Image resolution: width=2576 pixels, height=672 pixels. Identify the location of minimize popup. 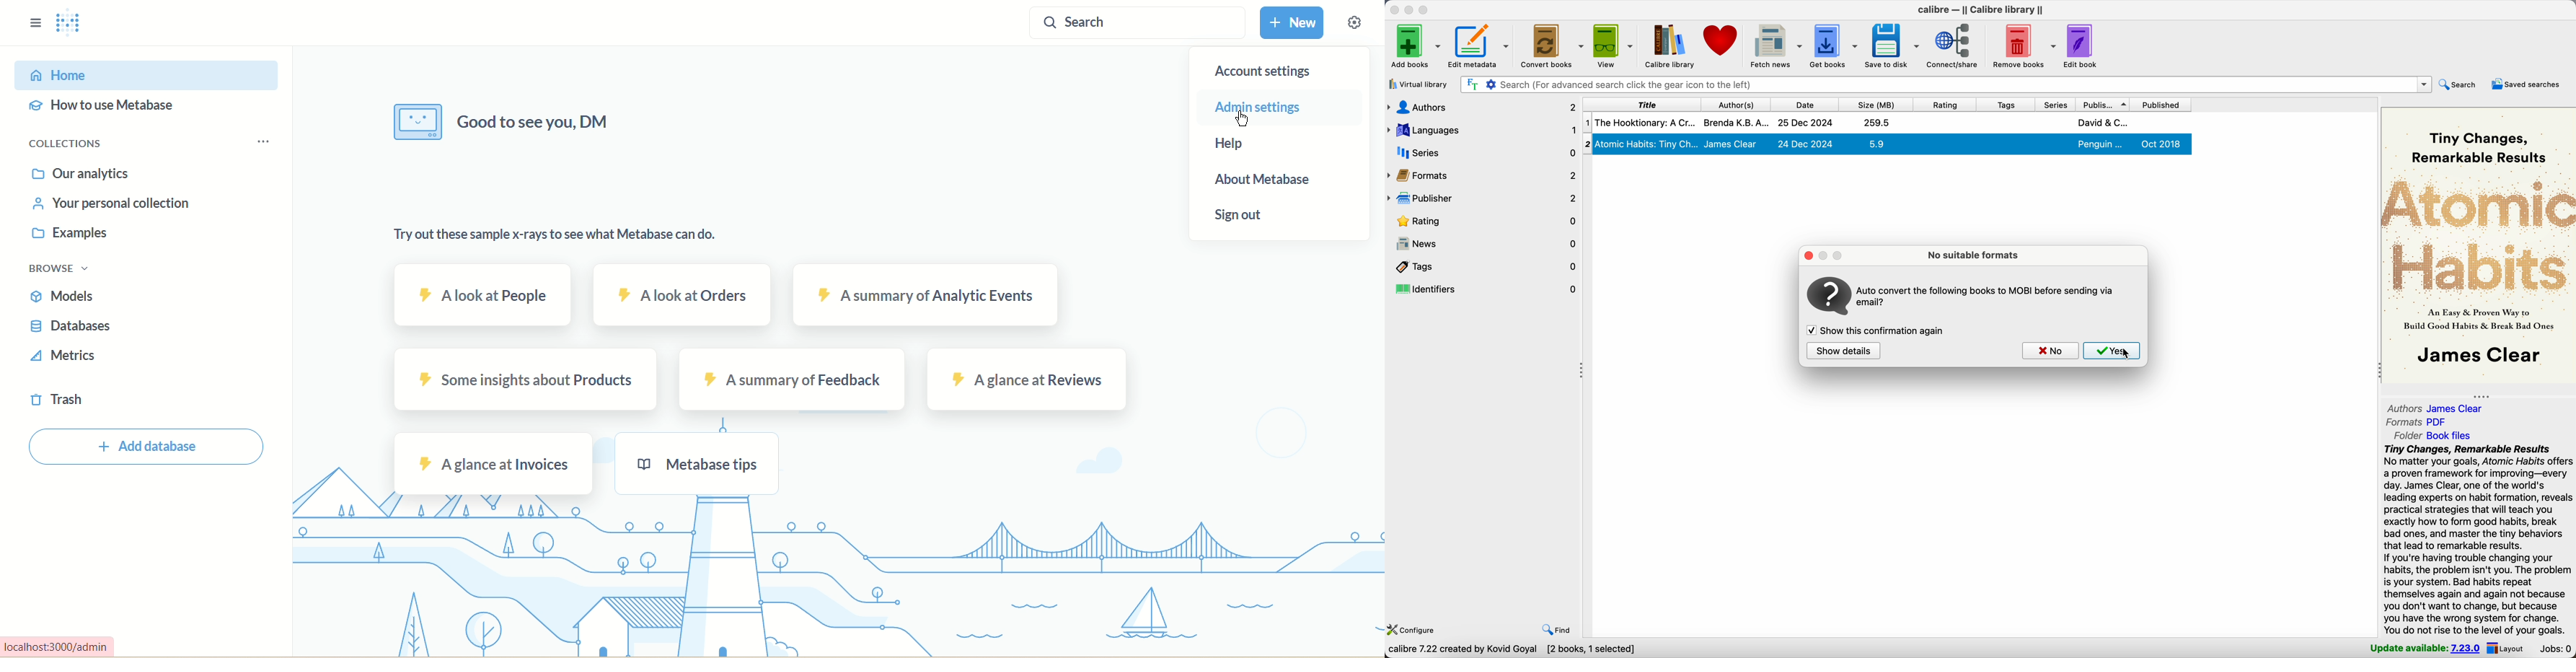
(1823, 256).